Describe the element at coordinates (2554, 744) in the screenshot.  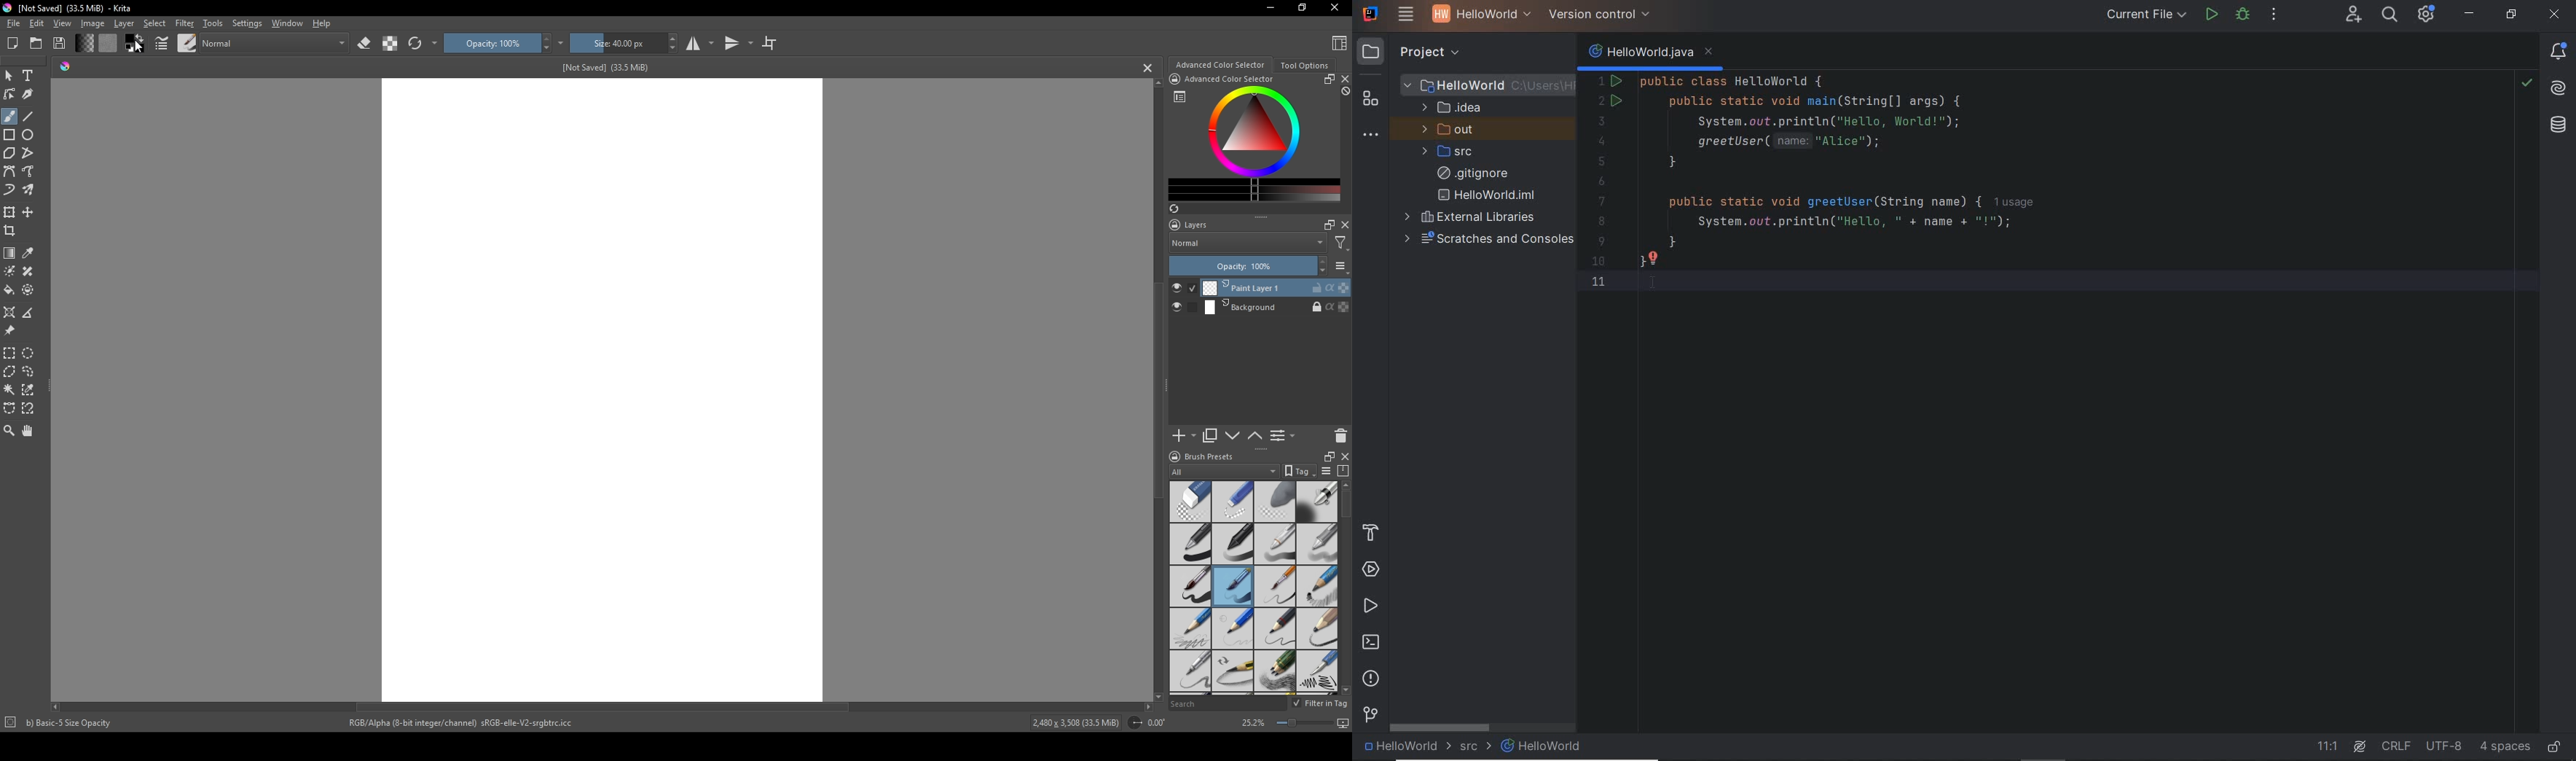
I see `unlock(edit or ready only mode)` at that location.